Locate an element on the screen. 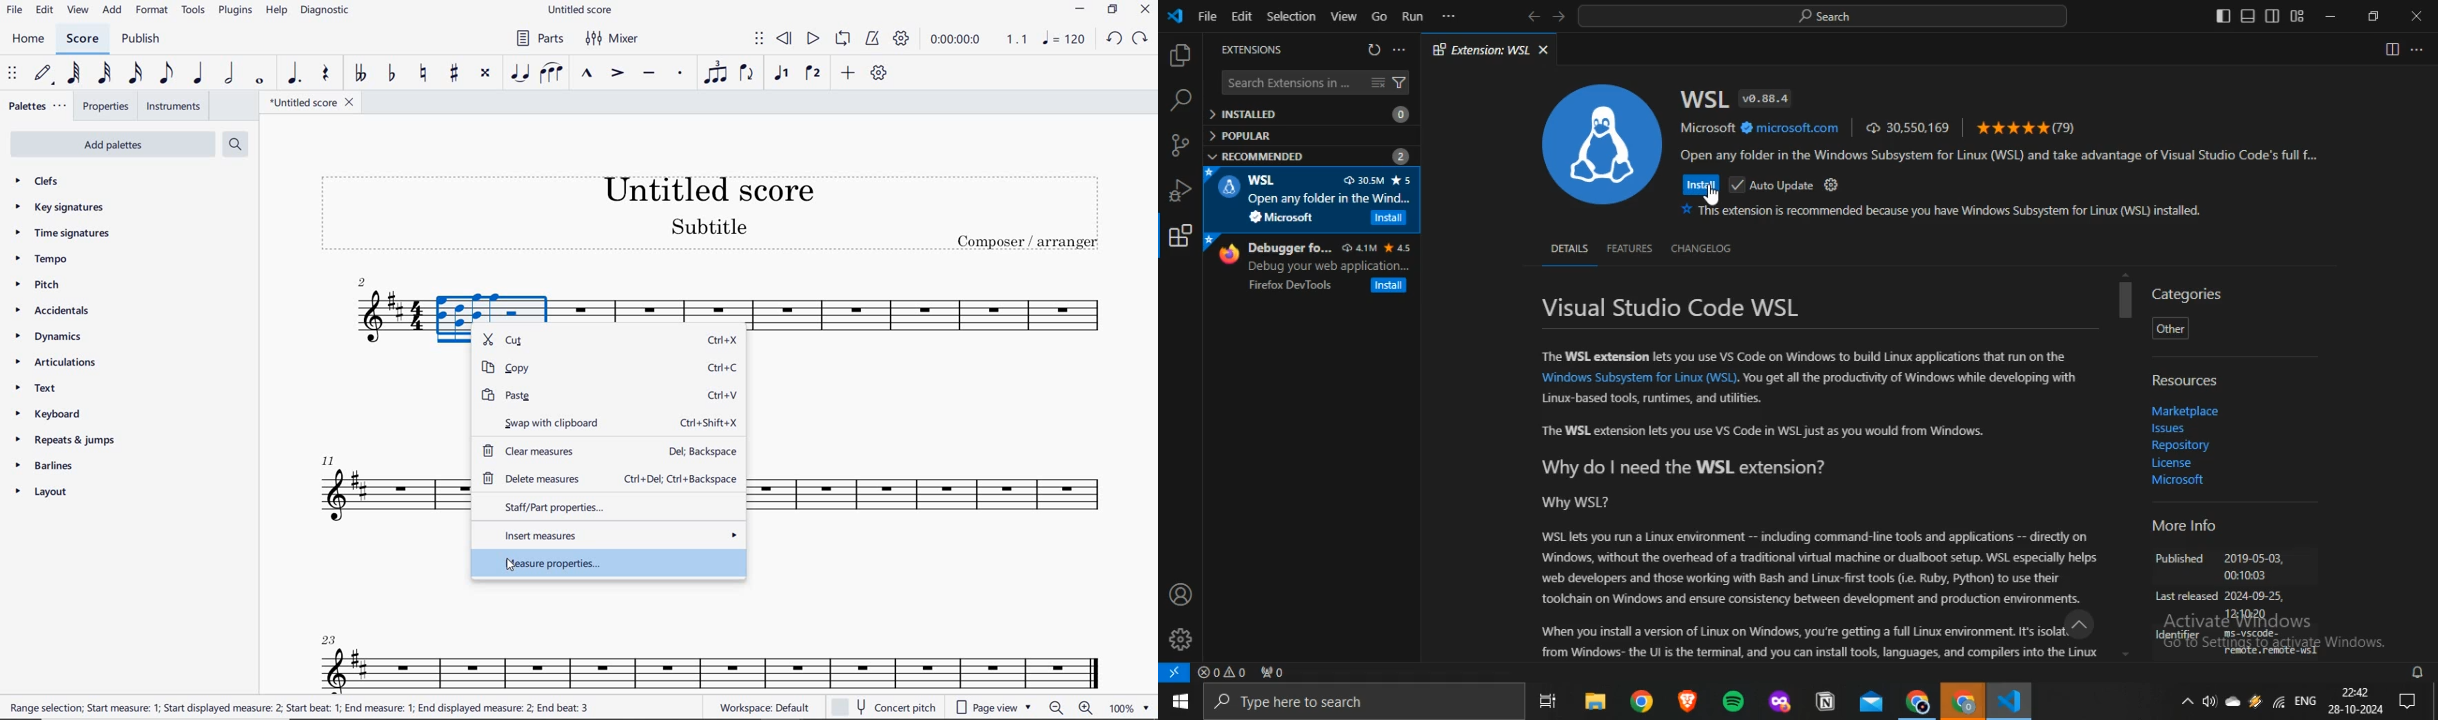  POPULAR is located at coordinates (1246, 135).